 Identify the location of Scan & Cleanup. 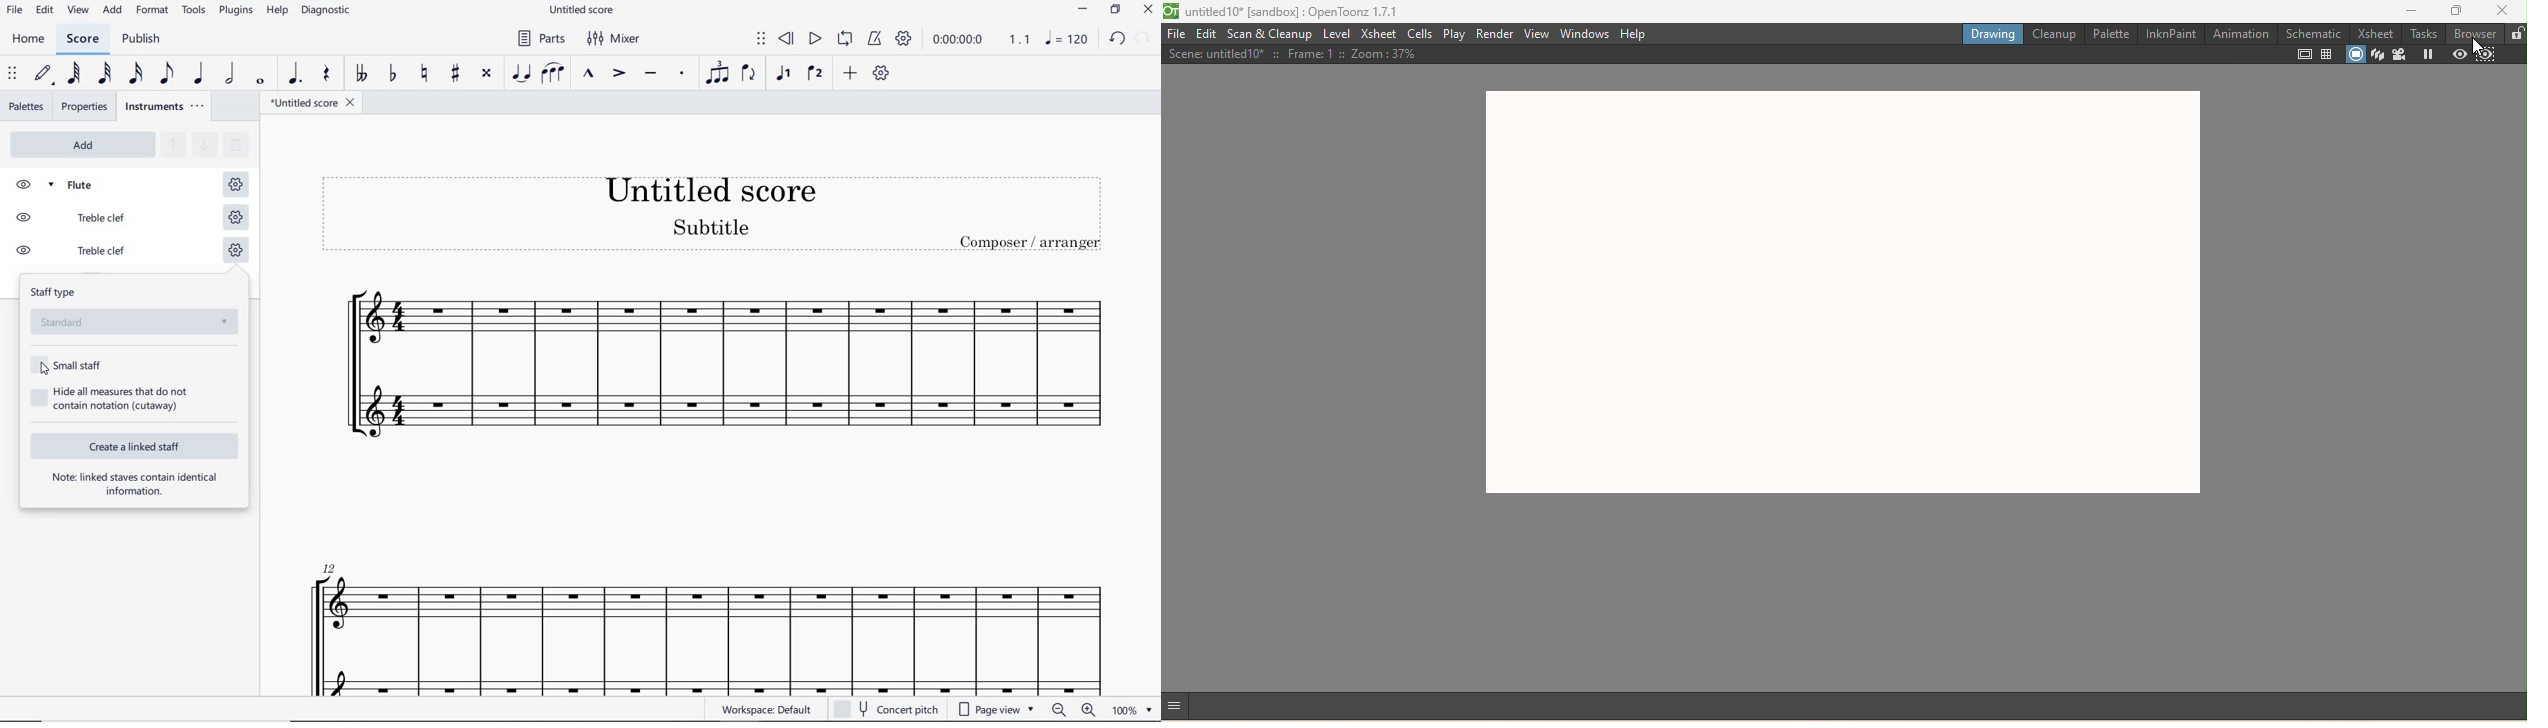
(1268, 33).